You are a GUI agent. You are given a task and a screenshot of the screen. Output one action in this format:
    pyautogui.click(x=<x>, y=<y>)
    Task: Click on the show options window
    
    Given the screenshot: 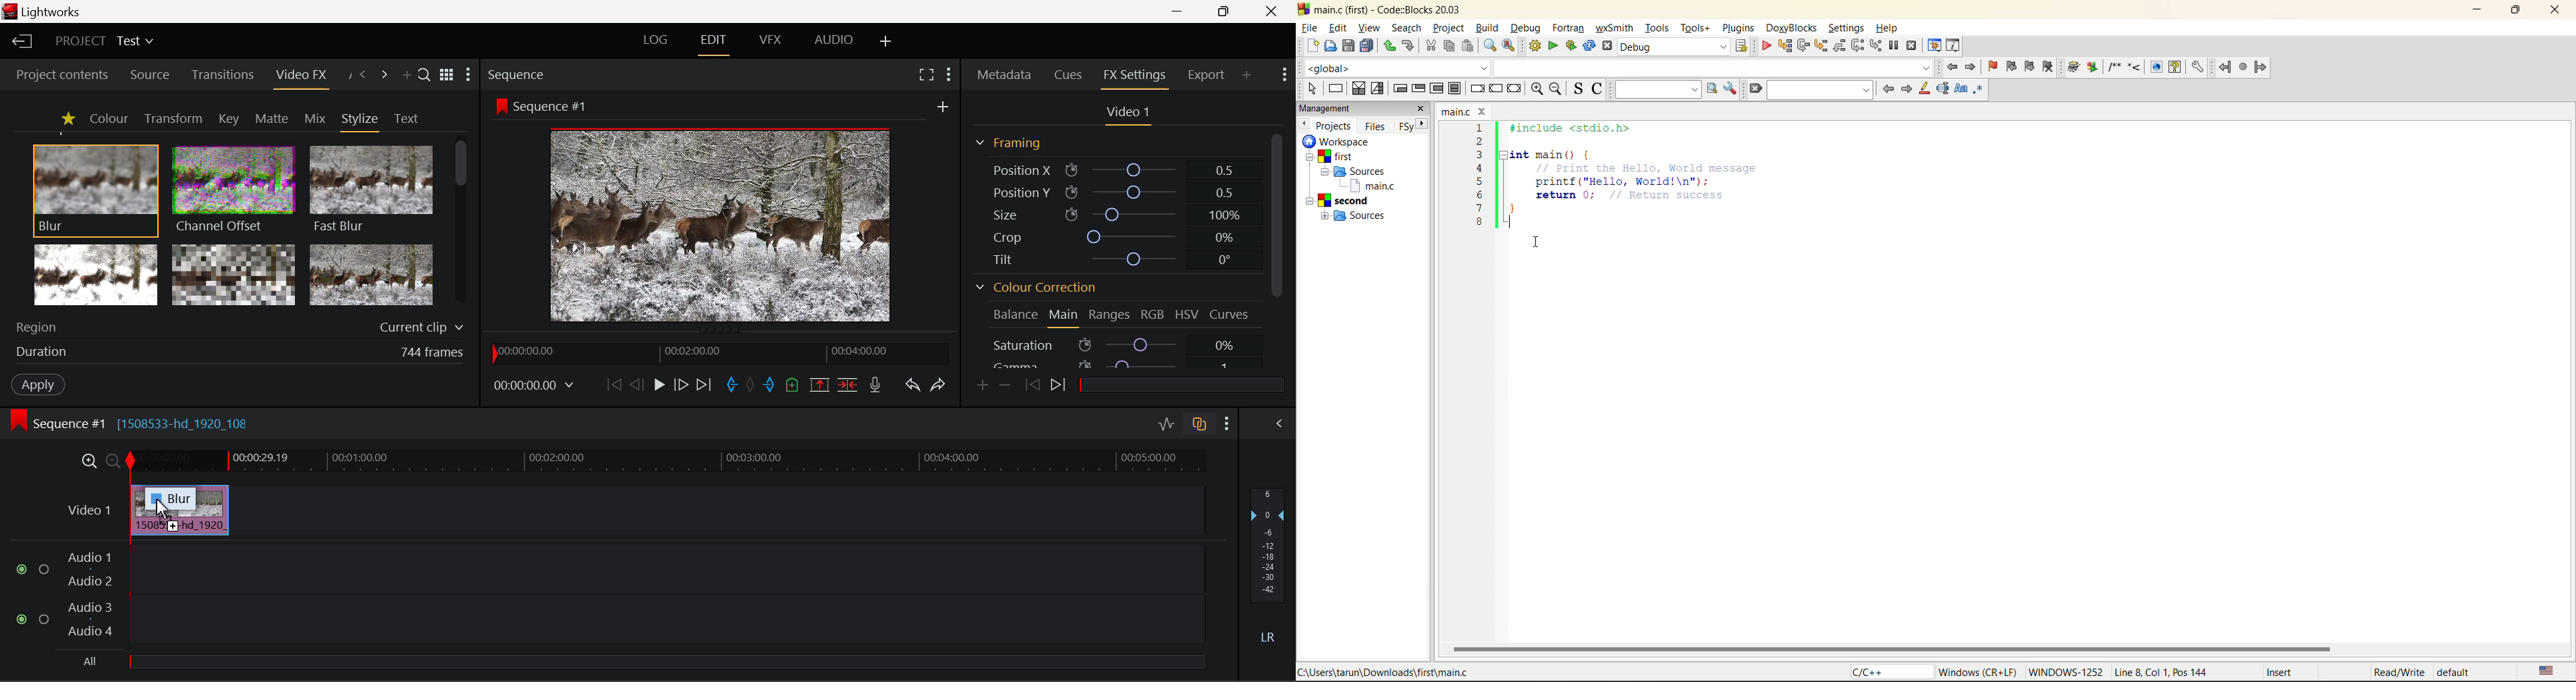 What is the action you would take?
    pyautogui.click(x=1731, y=89)
    